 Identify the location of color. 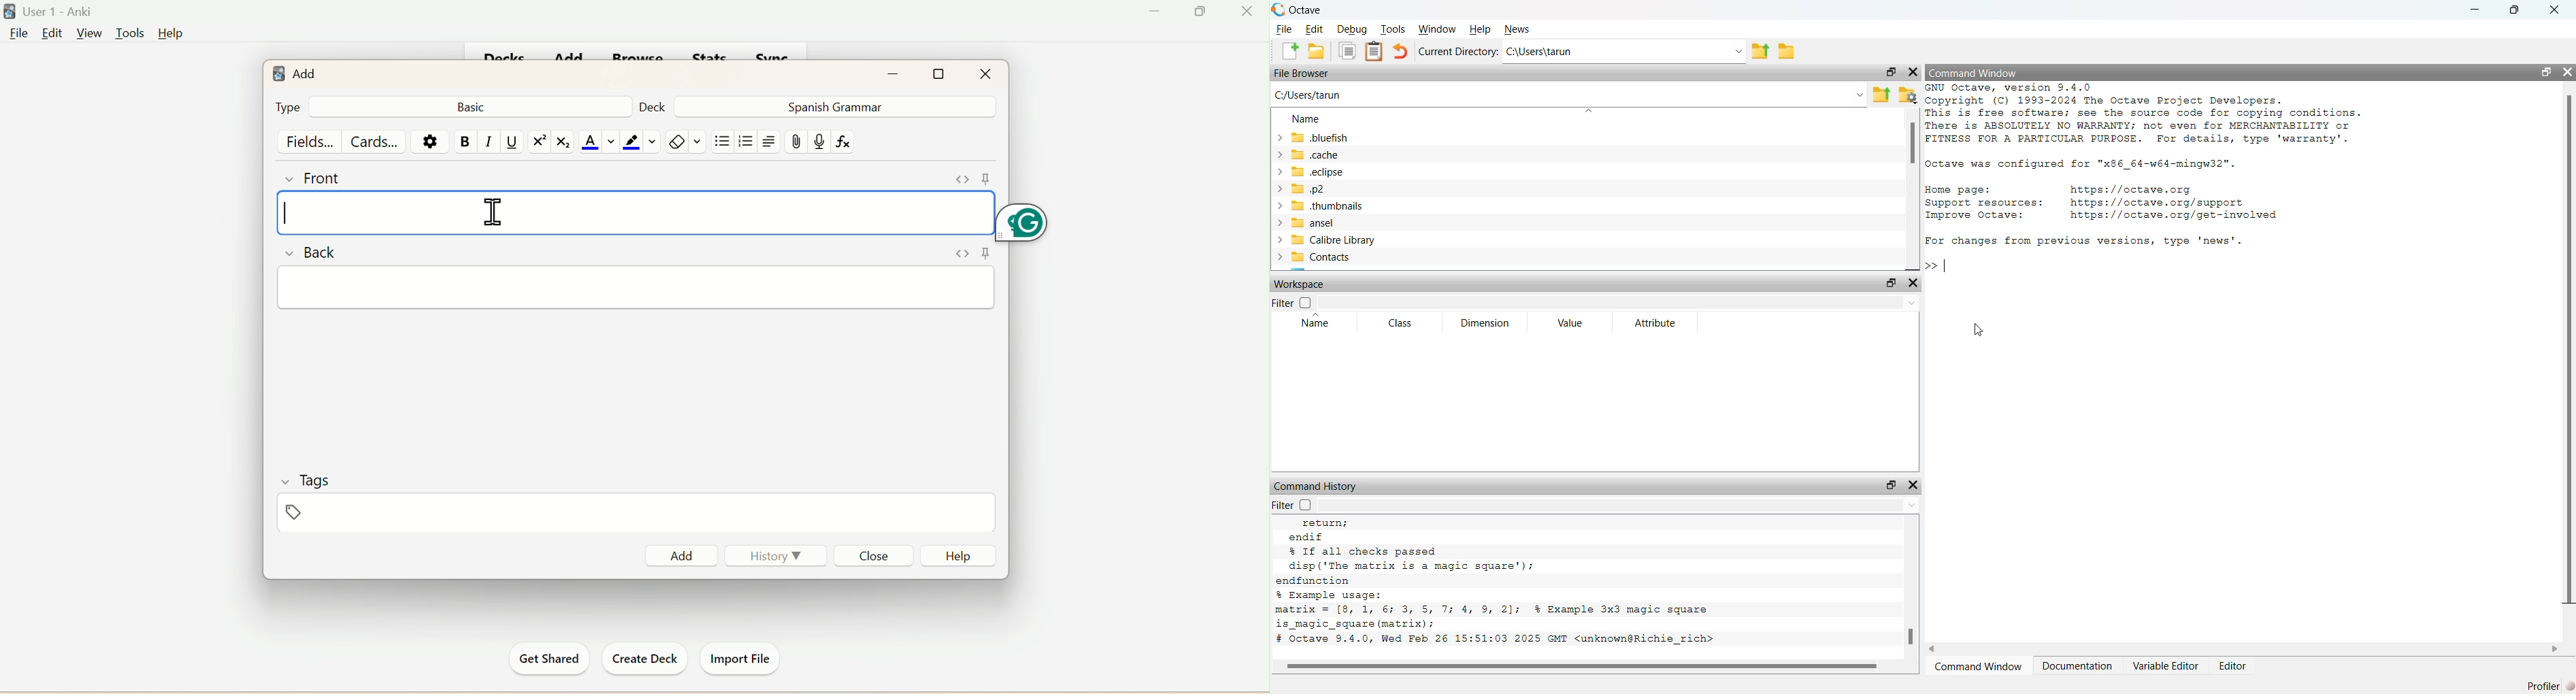
(638, 142).